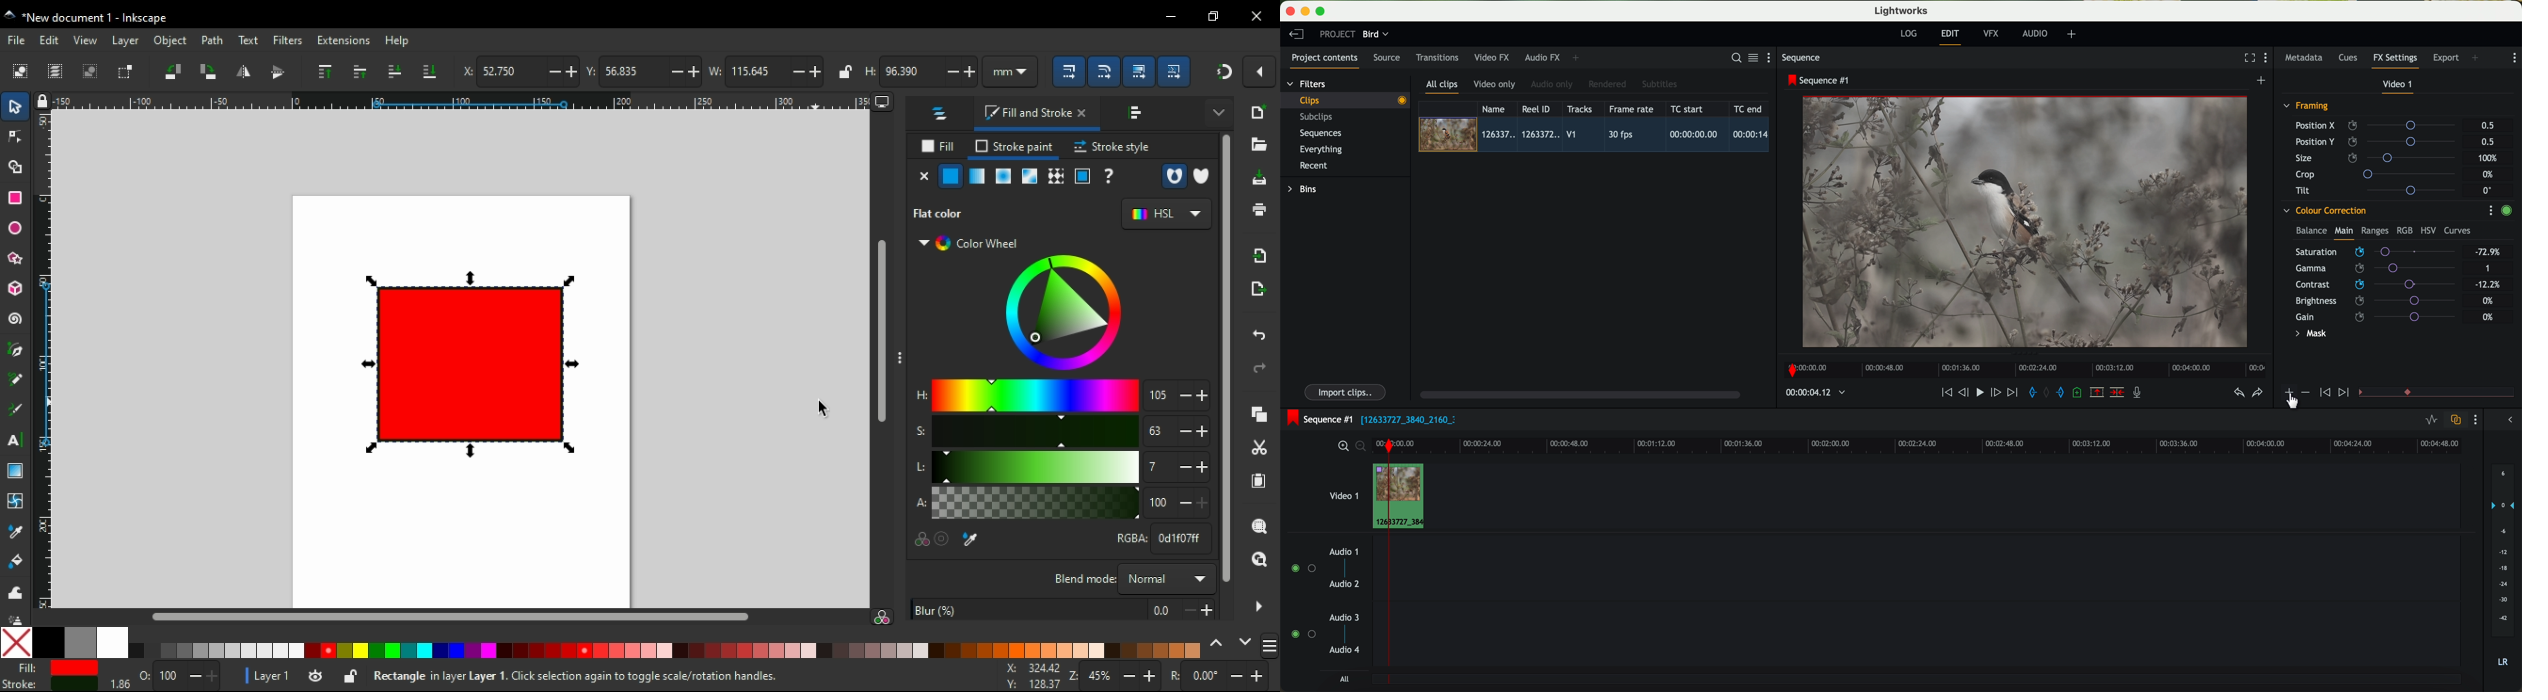 The image size is (2548, 700). Describe the element at coordinates (278, 71) in the screenshot. I see `flip vertical` at that location.